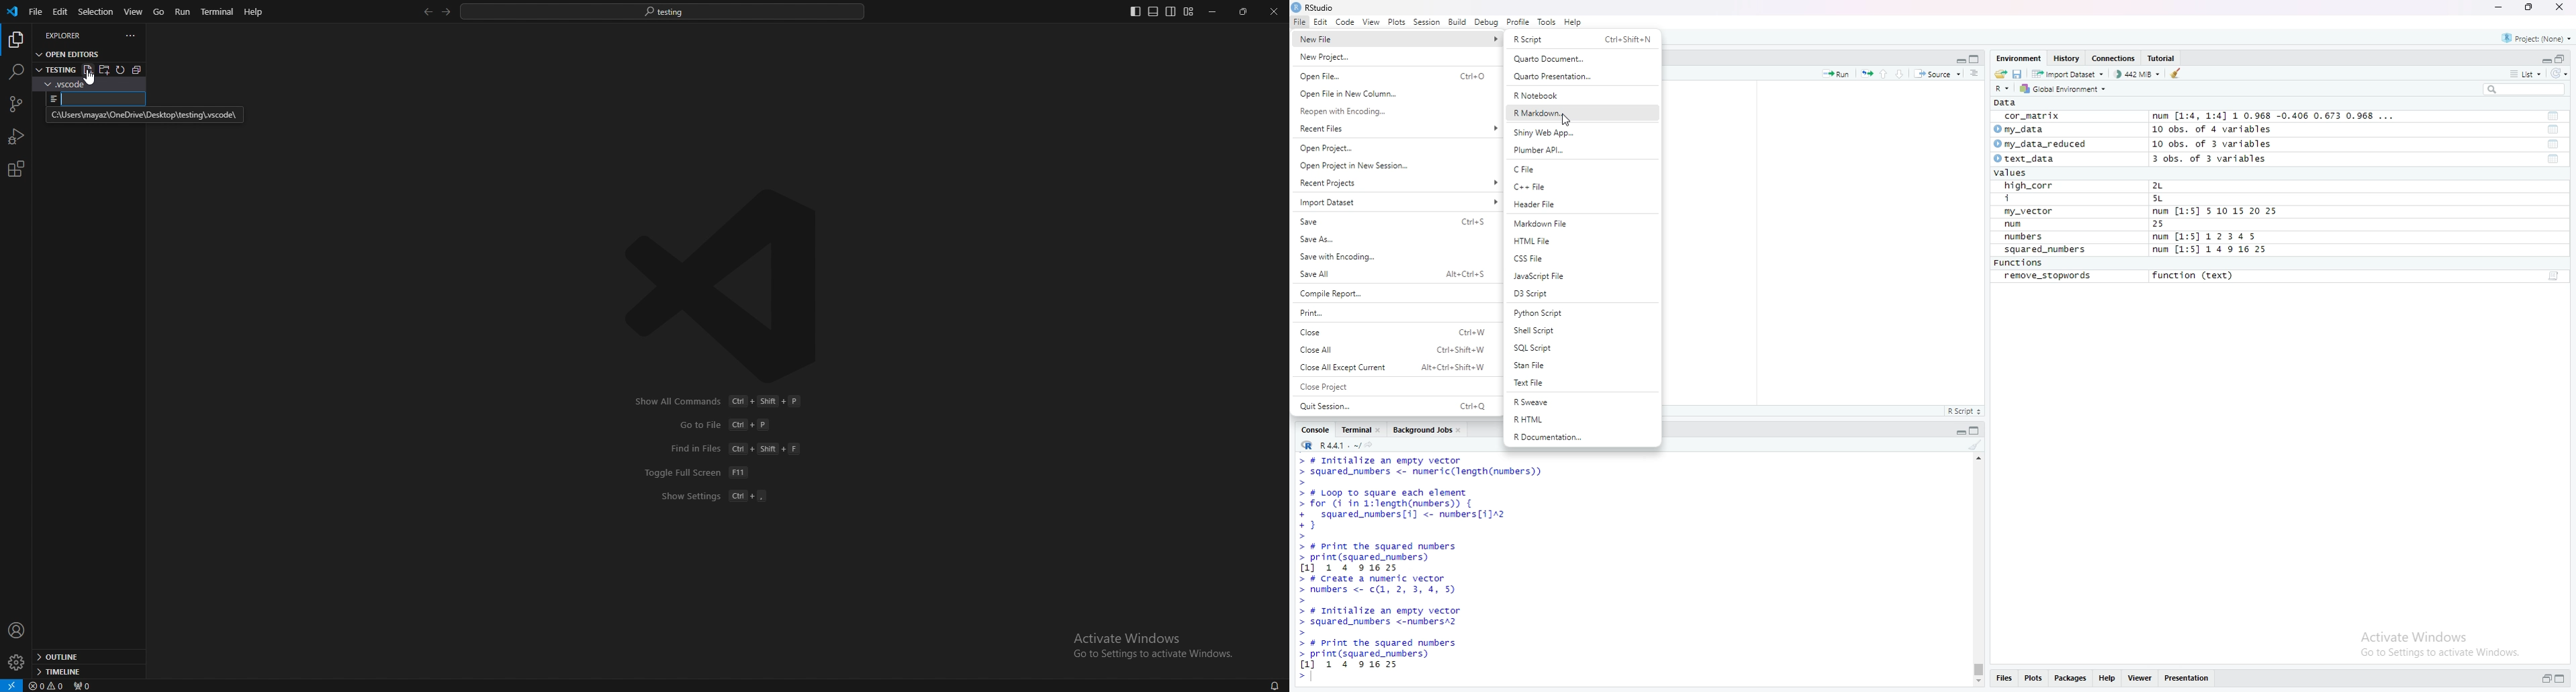  Describe the element at coordinates (1976, 667) in the screenshot. I see `vbertical Scrollbar ` at that location.